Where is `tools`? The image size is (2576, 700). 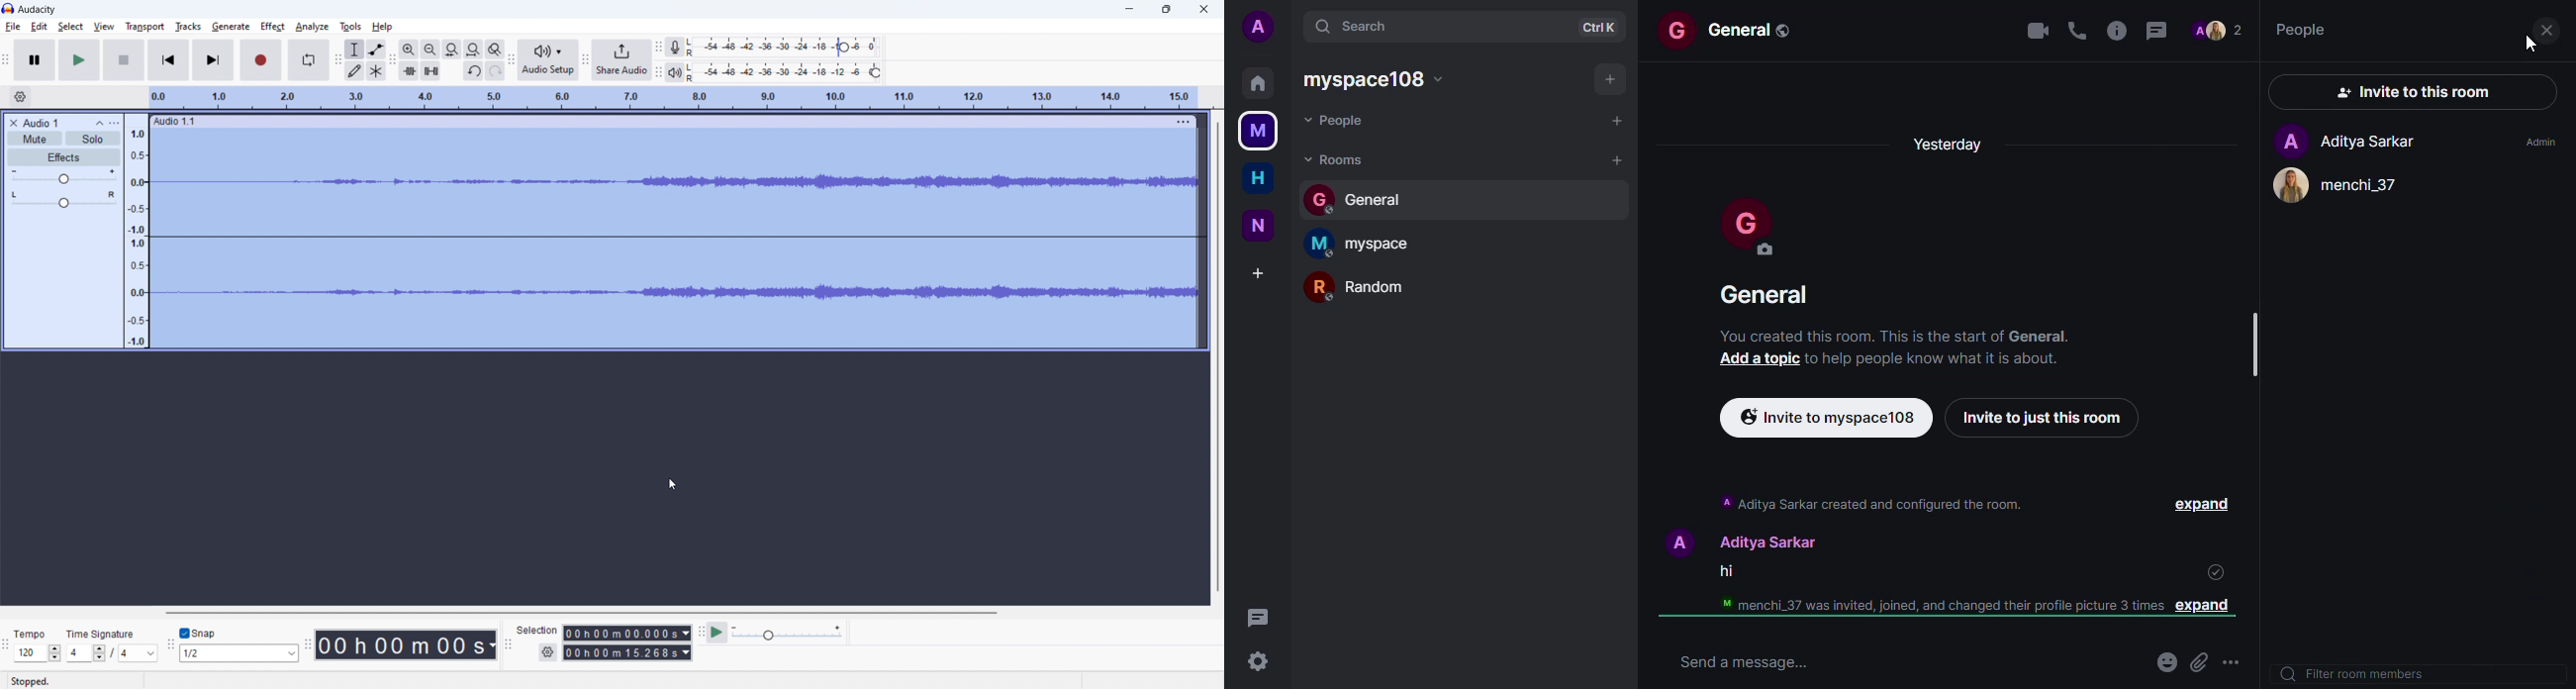
tools is located at coordinates (351, 27).